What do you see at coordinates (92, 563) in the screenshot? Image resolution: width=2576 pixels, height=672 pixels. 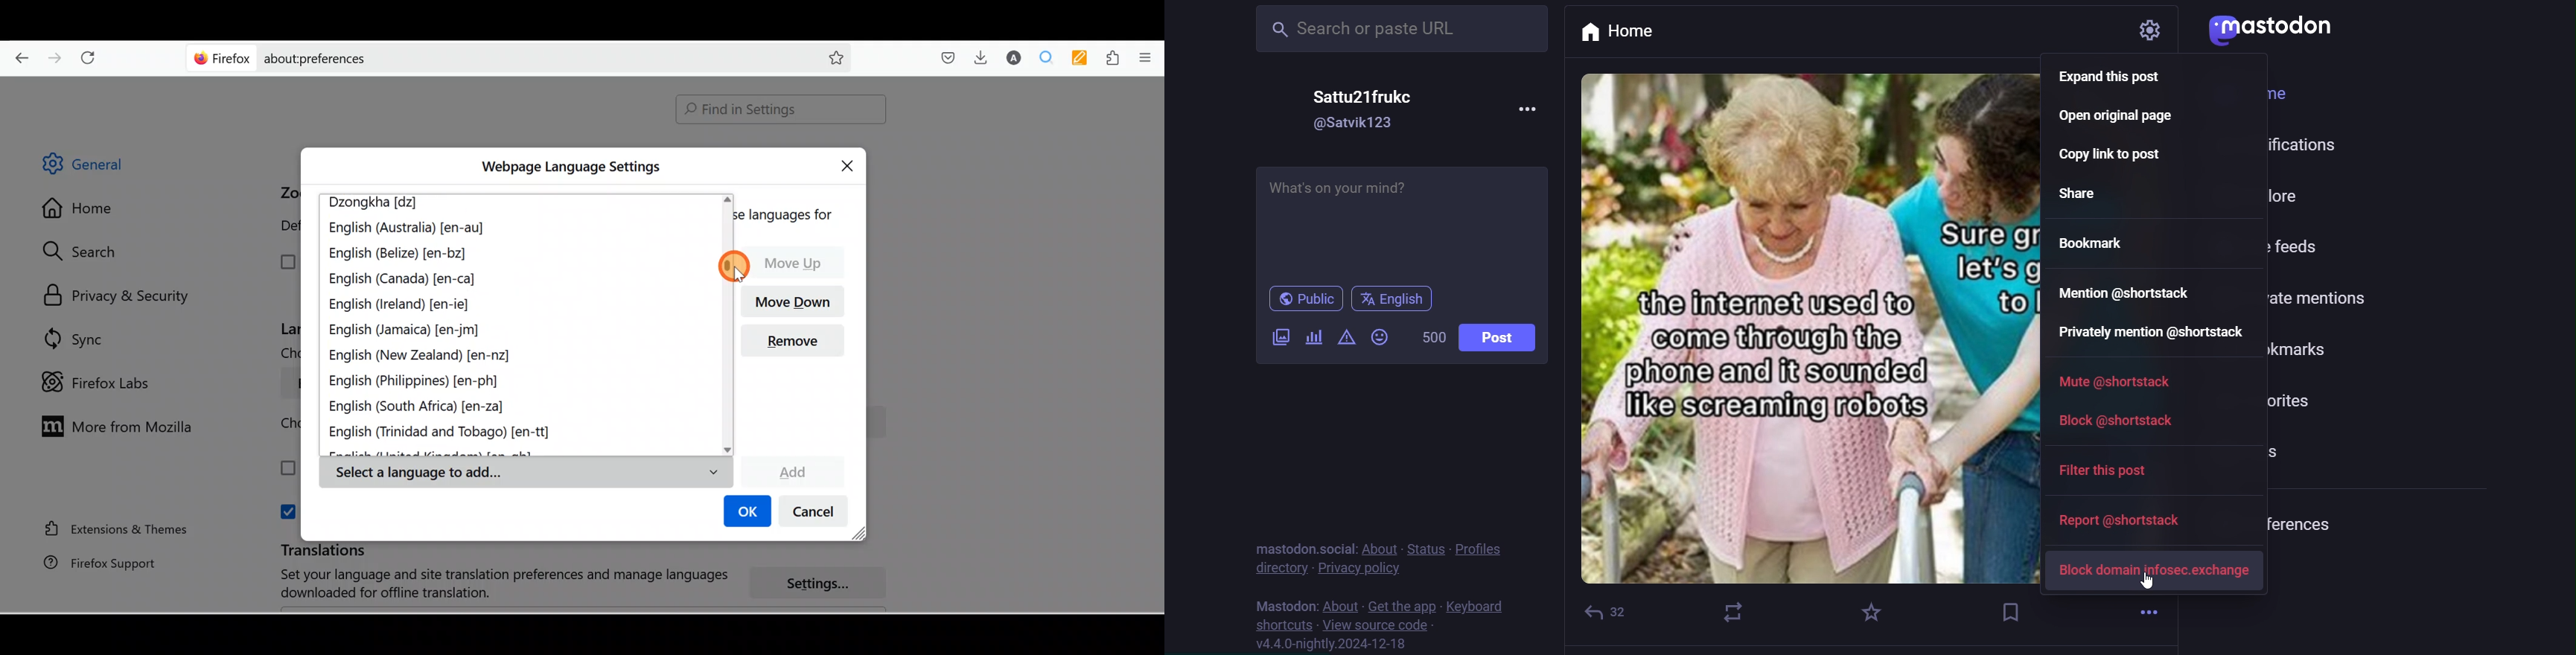 I see `Firefox support` at bounding box center [92, 563].